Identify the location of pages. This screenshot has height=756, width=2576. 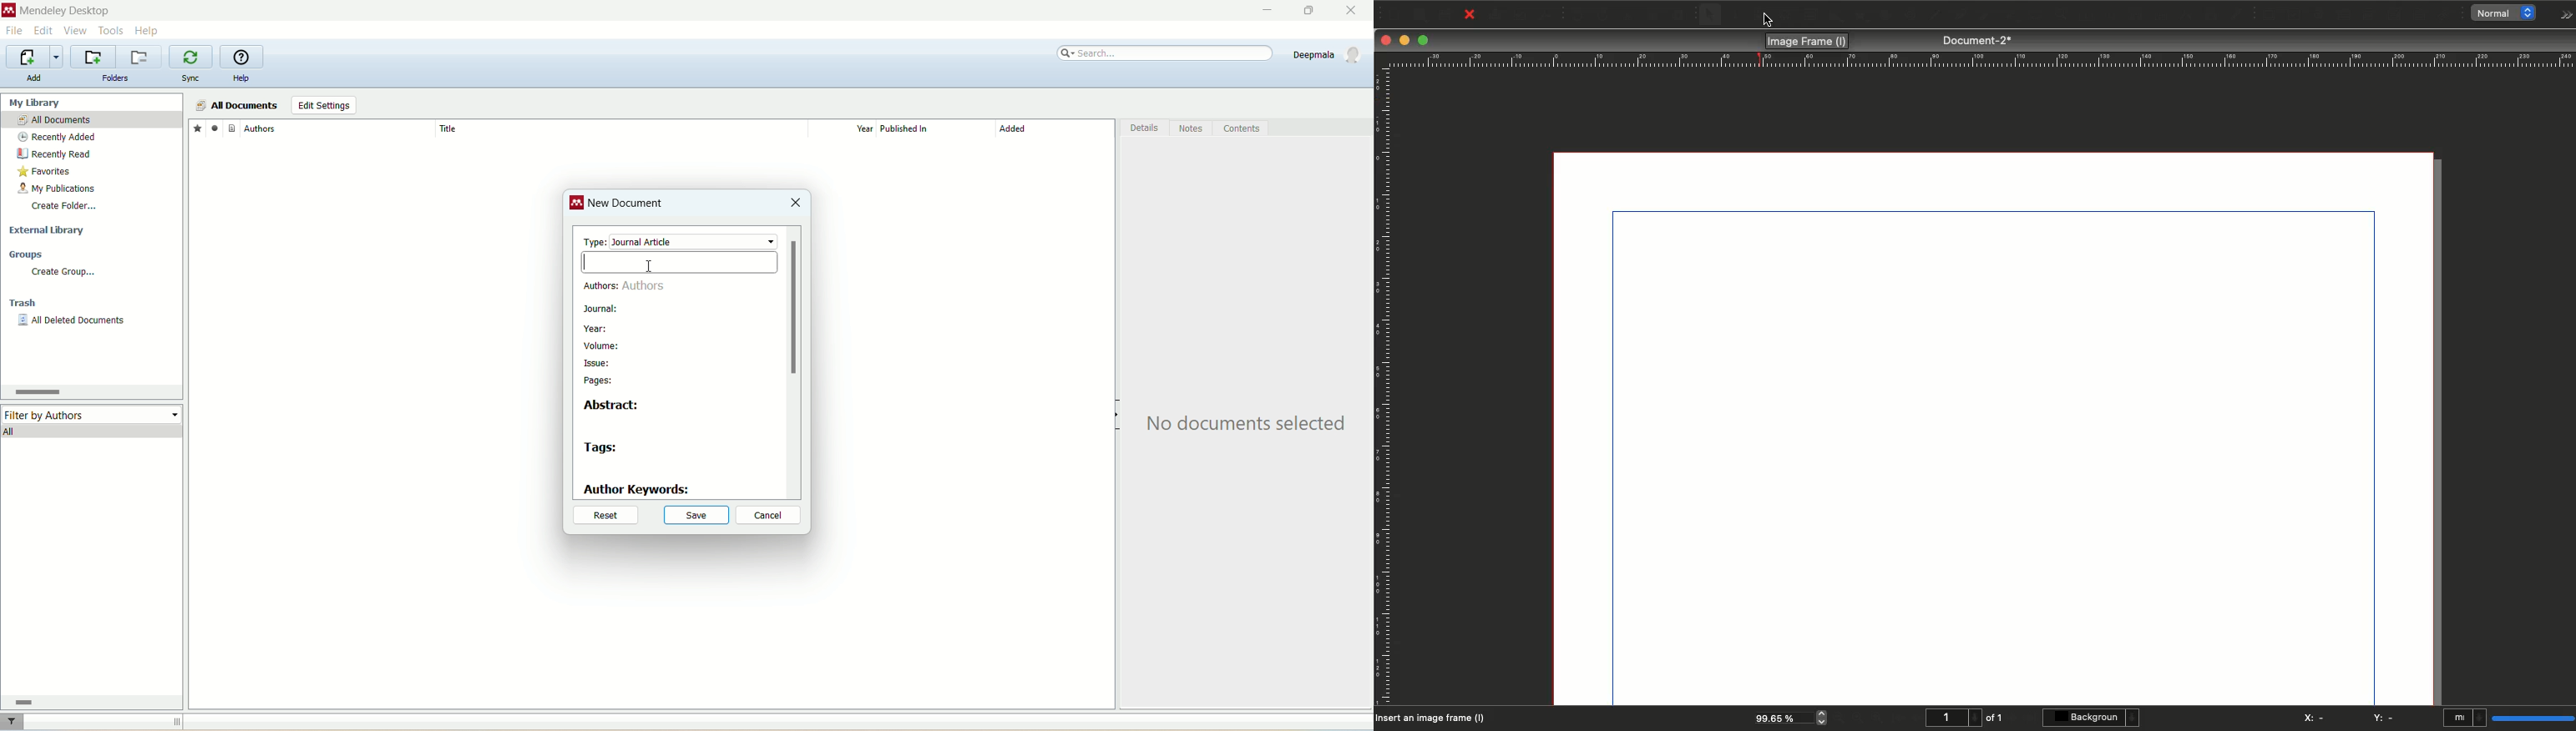
(600, 381).